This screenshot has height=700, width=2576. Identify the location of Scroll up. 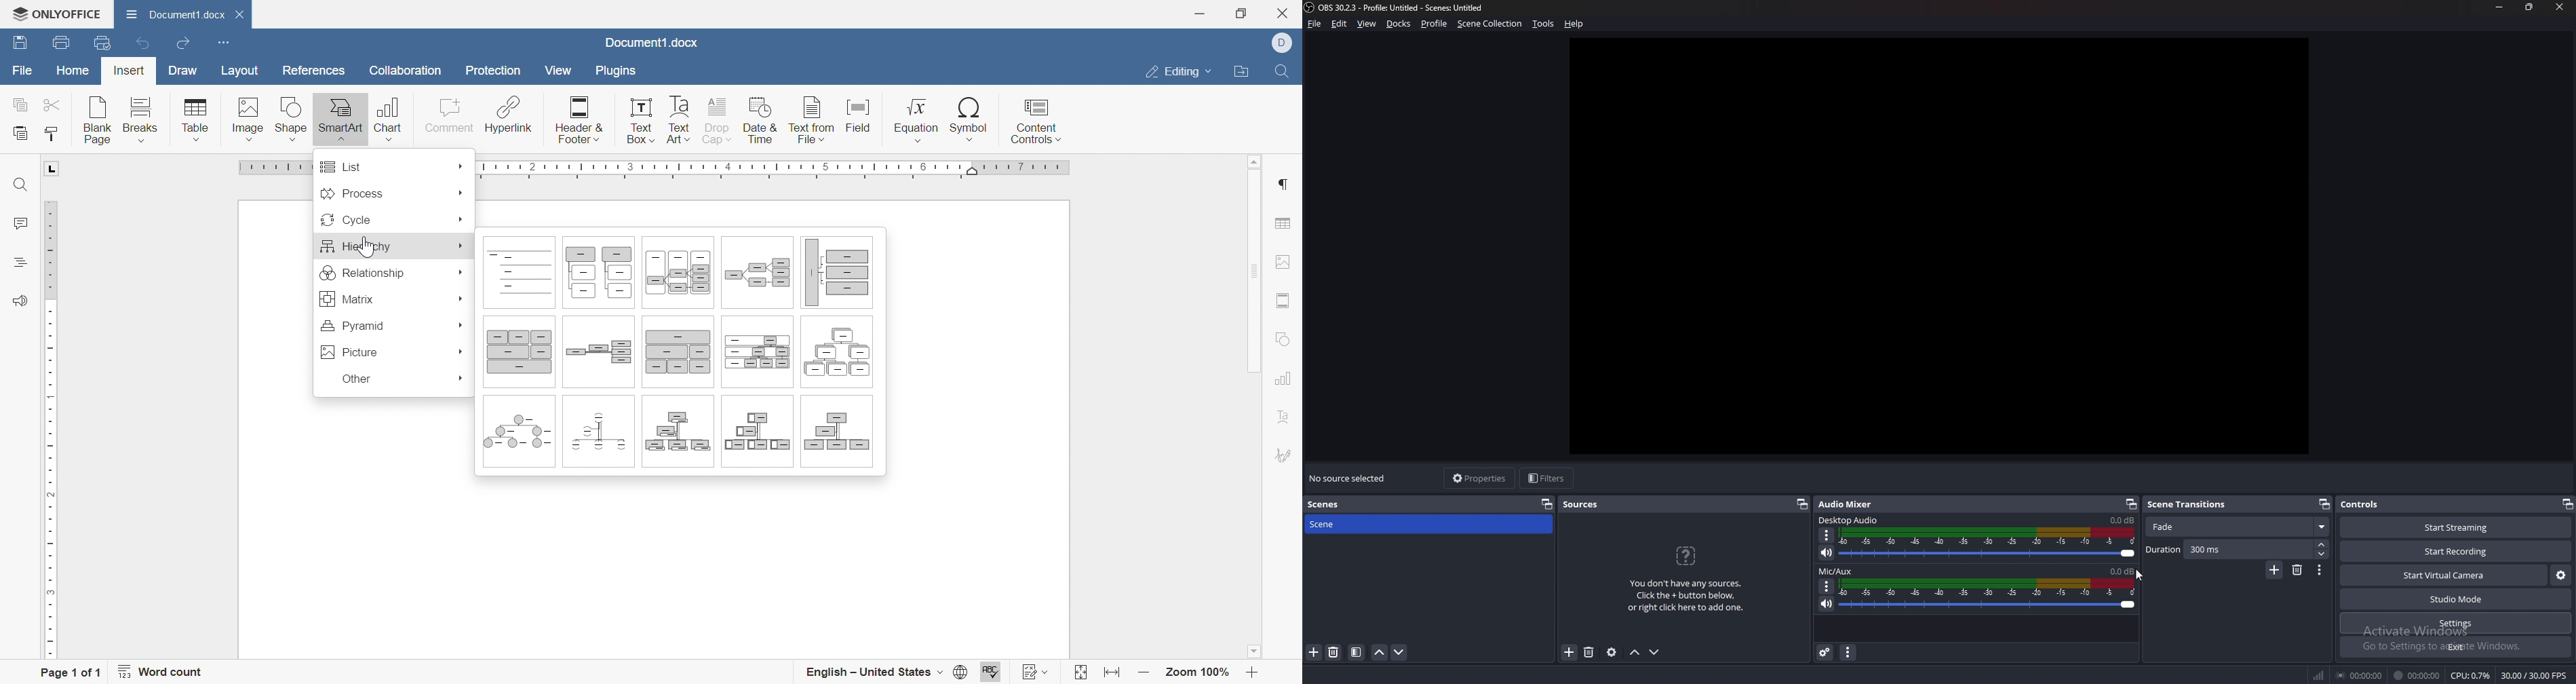
(1255, 159).